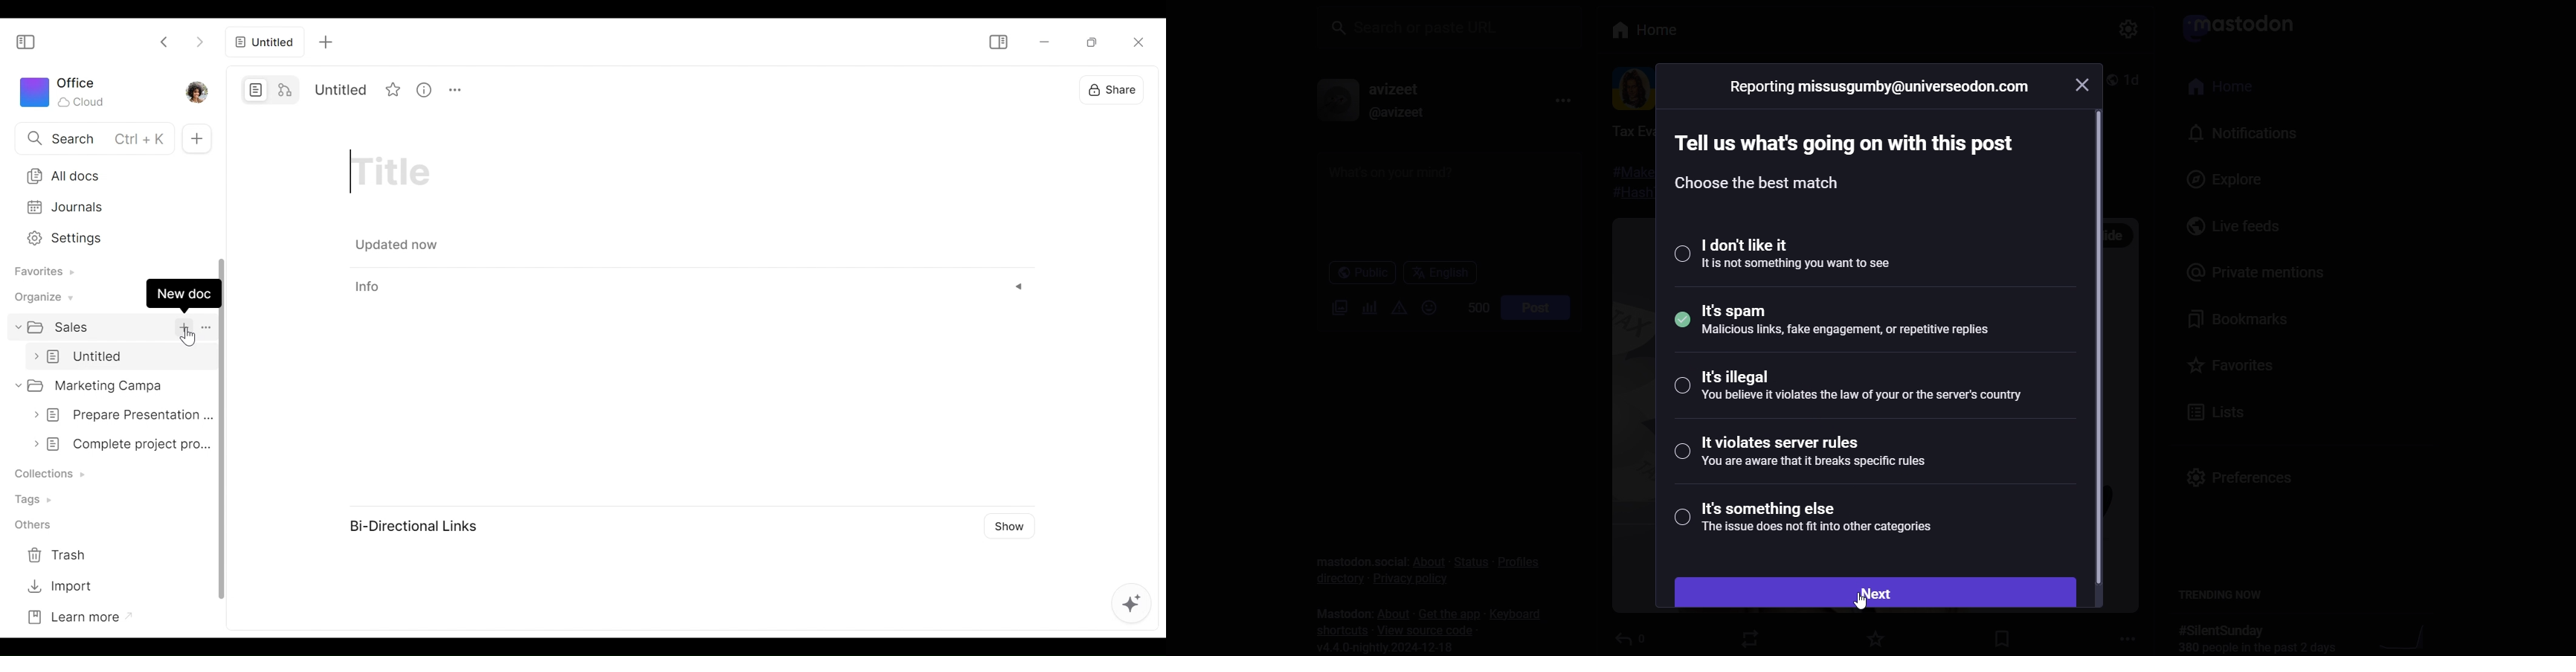 This screenshot has width=2576, height=672. I want to click on Search, so click(92, 137).